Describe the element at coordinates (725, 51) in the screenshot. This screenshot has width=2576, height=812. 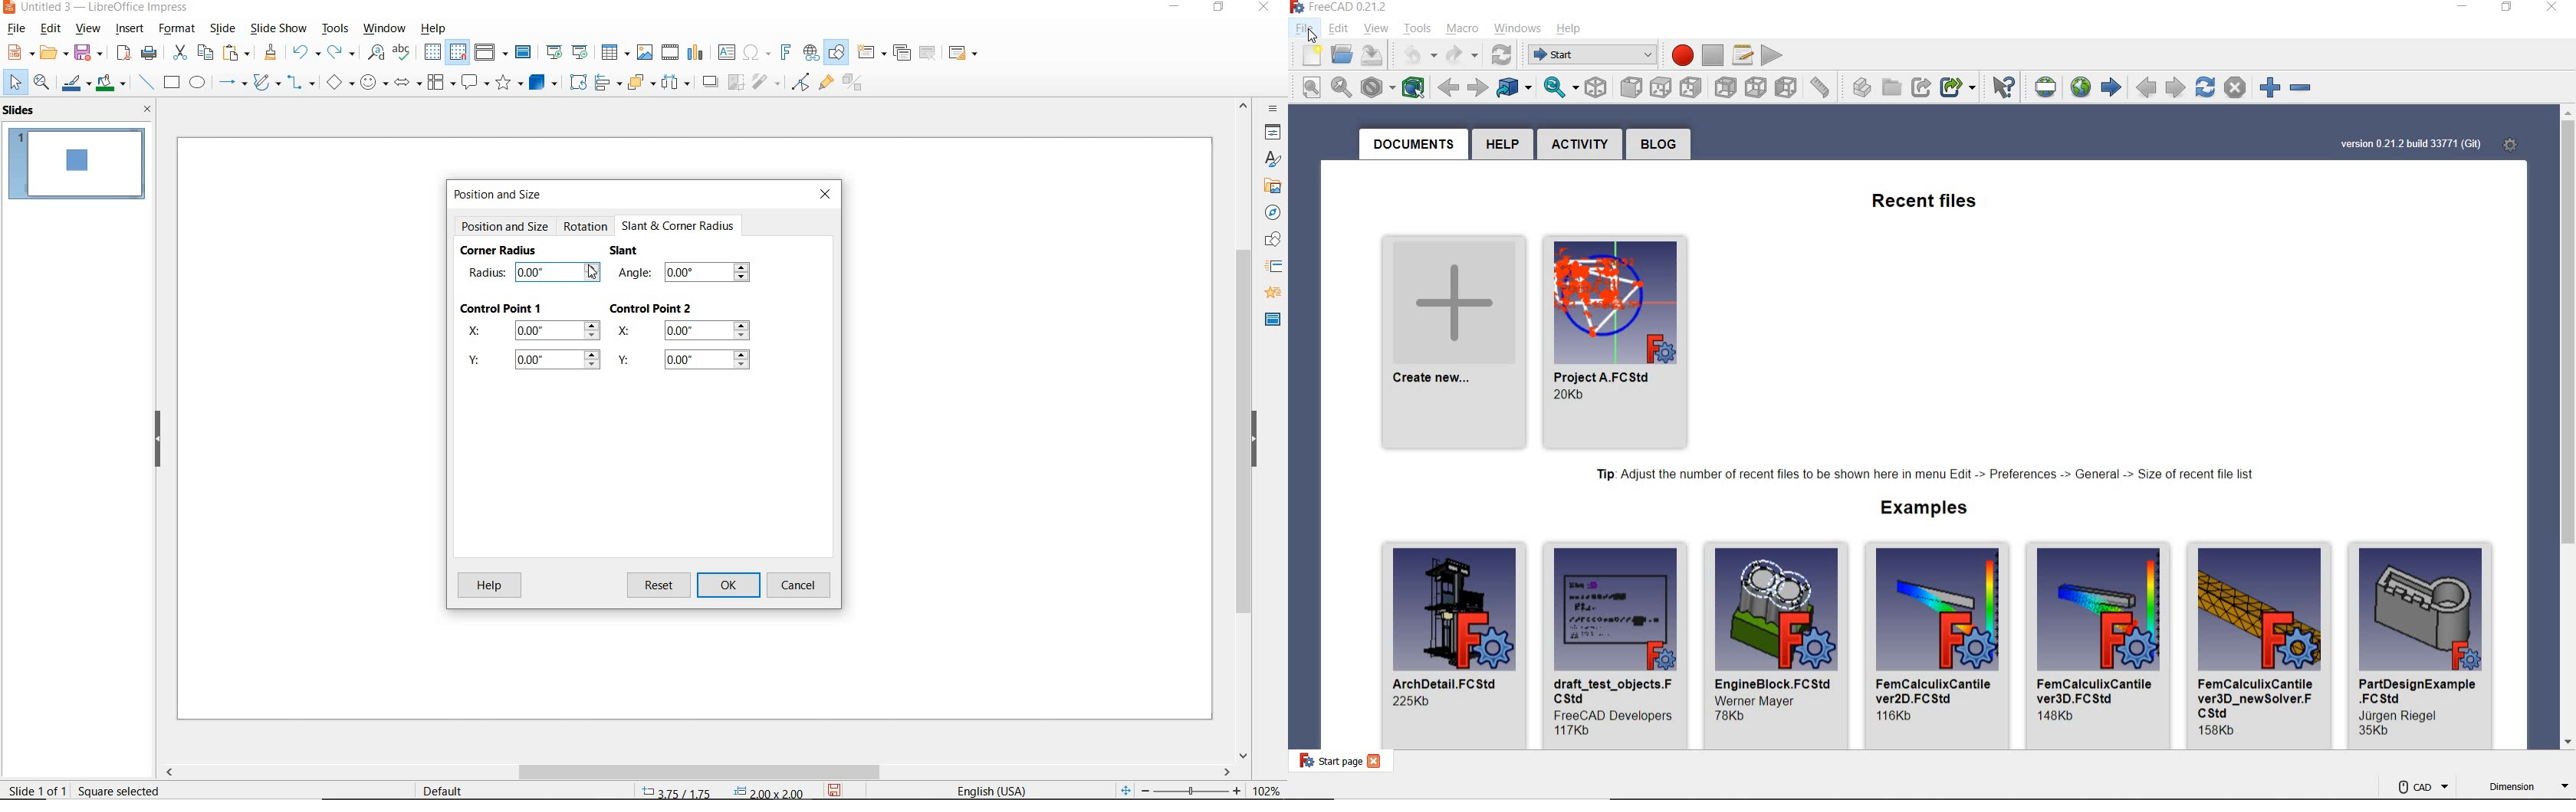
I see `insert text box` at that location.